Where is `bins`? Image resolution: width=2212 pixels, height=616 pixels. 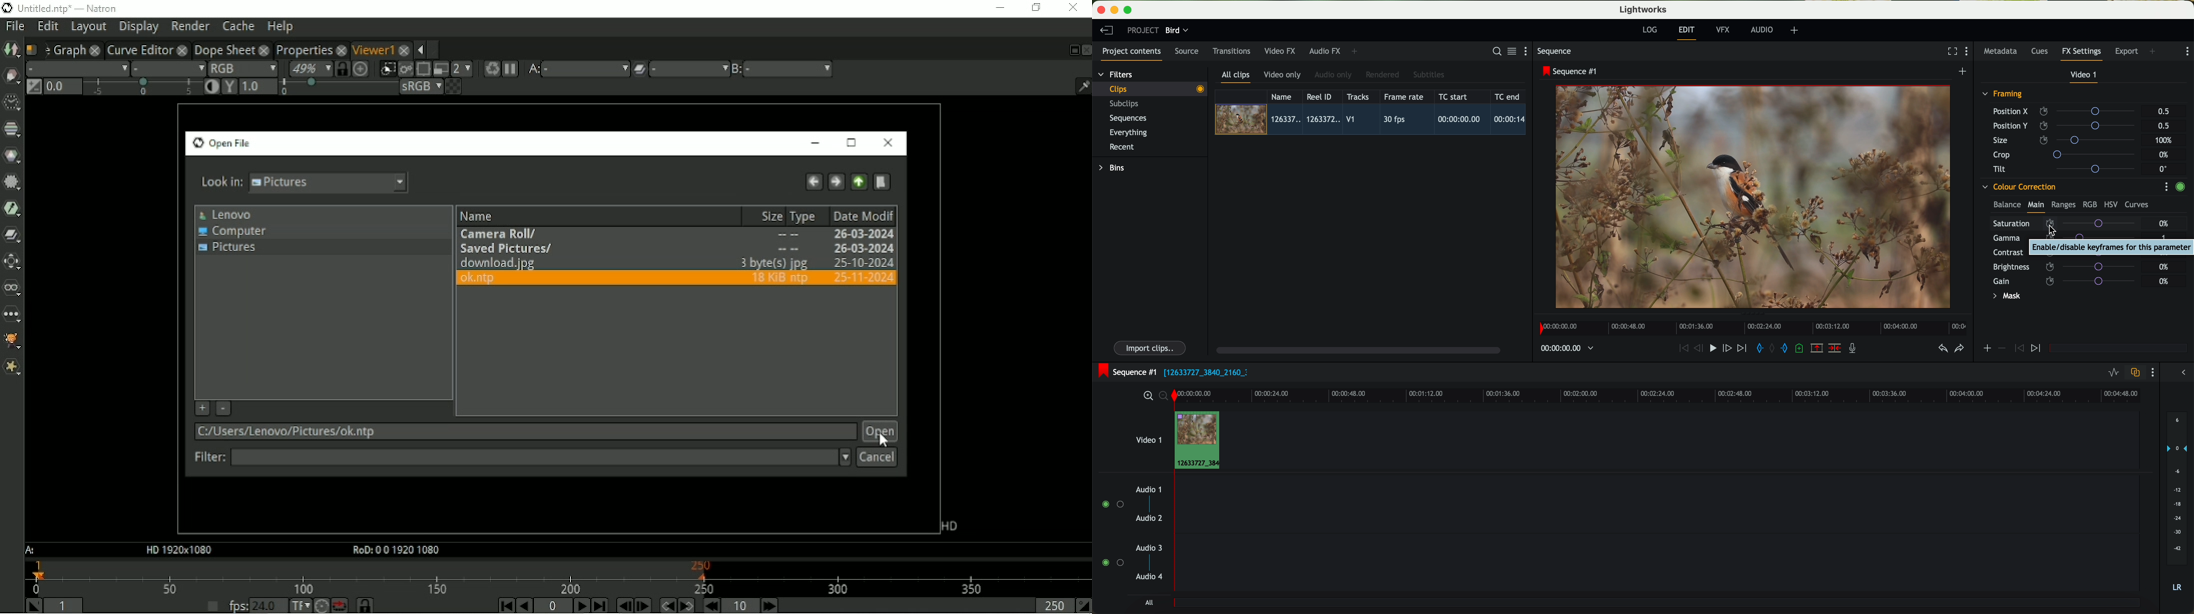
bins is located at coordinates (1113, 168).